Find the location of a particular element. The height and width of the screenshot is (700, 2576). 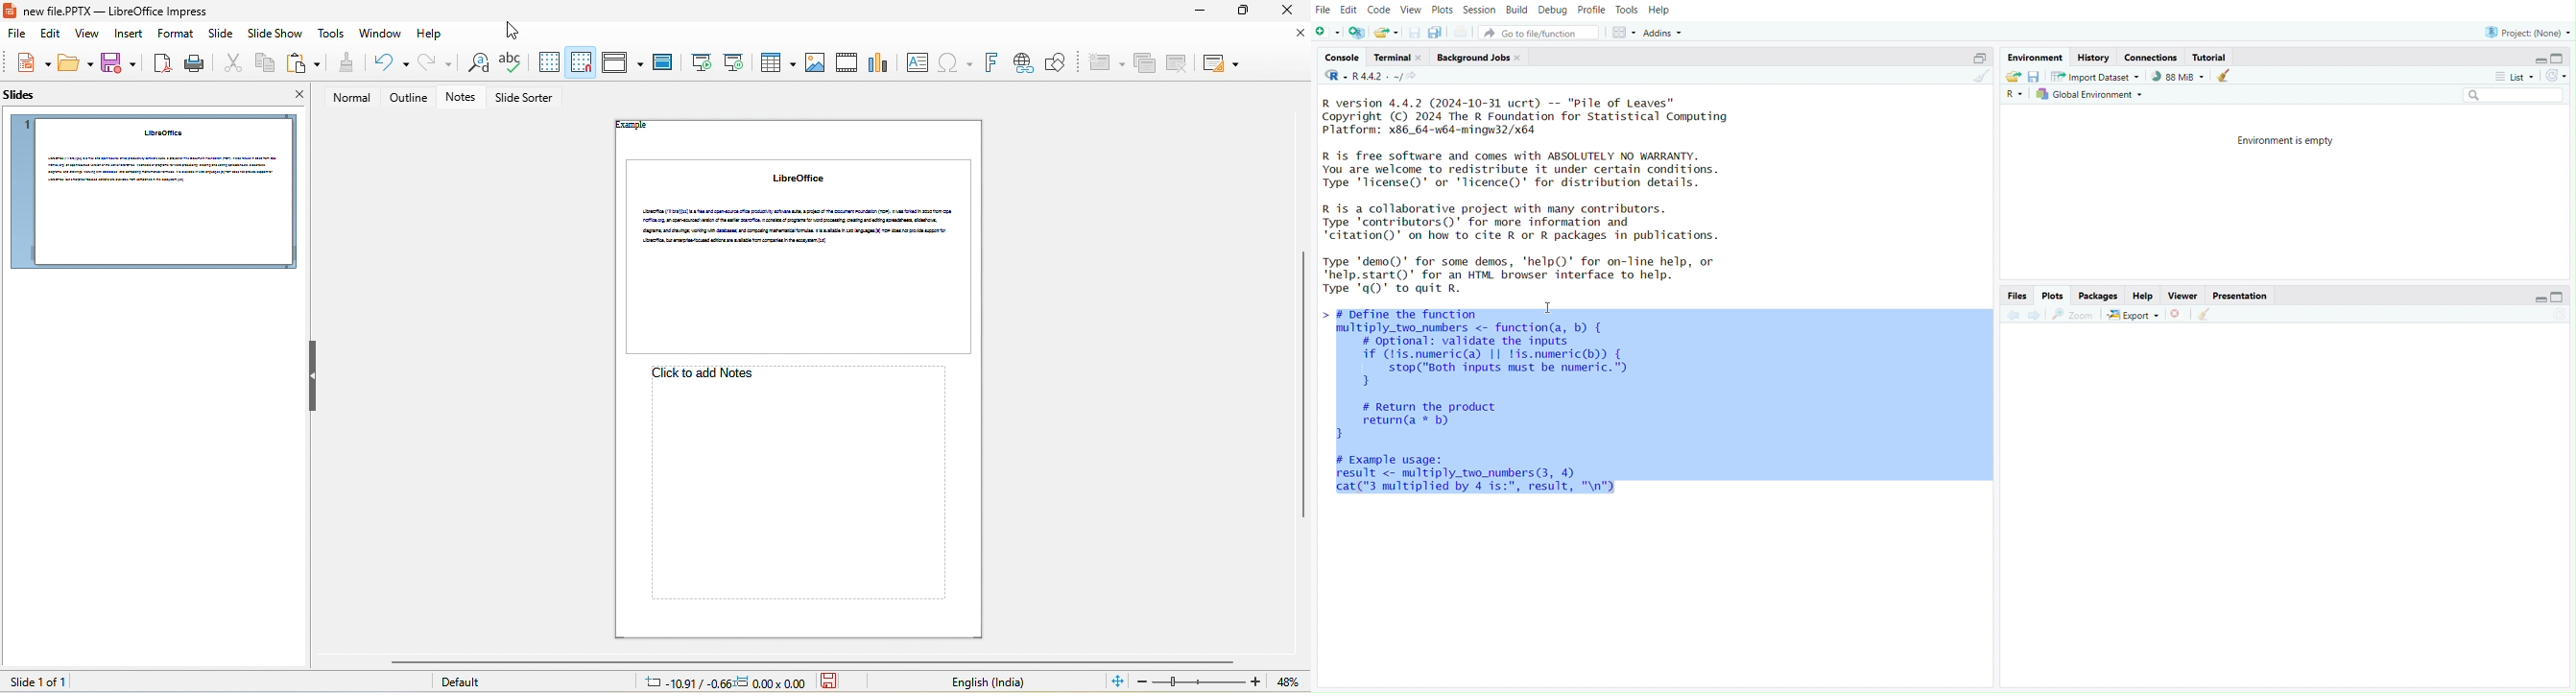

88kib used by R session (Source: Windows System) is located at coordinates (2176, 77).